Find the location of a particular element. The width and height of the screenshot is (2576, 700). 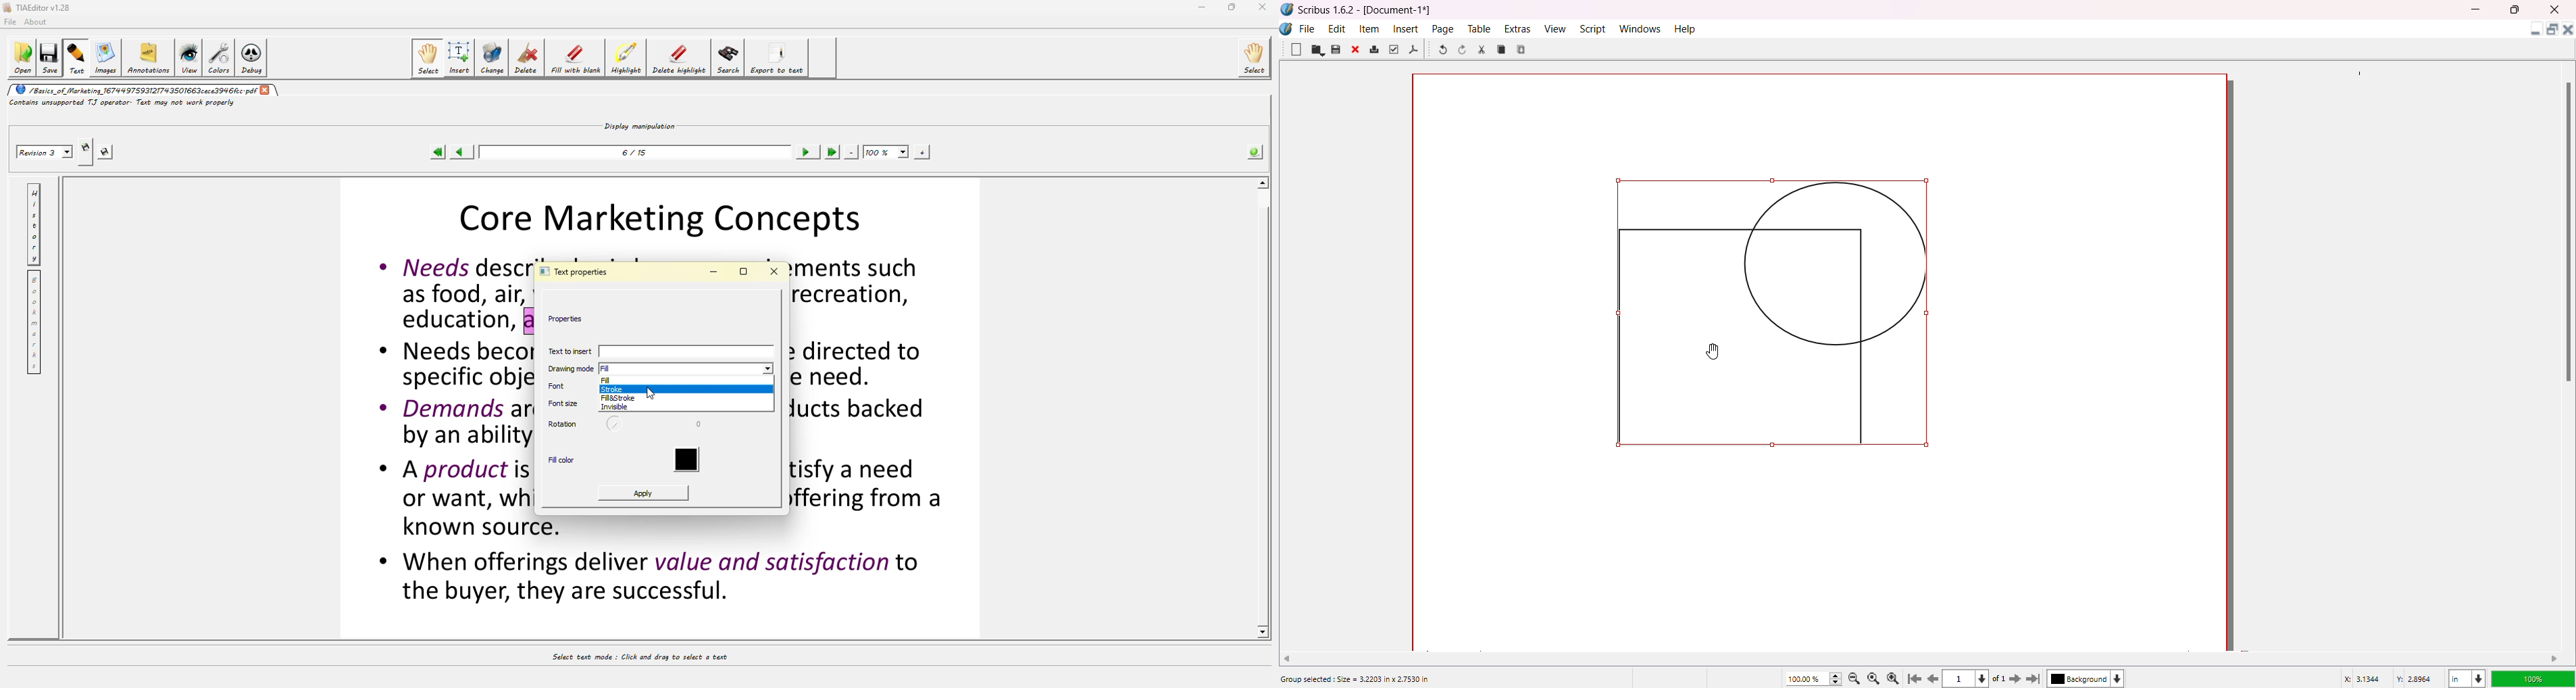

Page is located at coordinates (1444, 28).